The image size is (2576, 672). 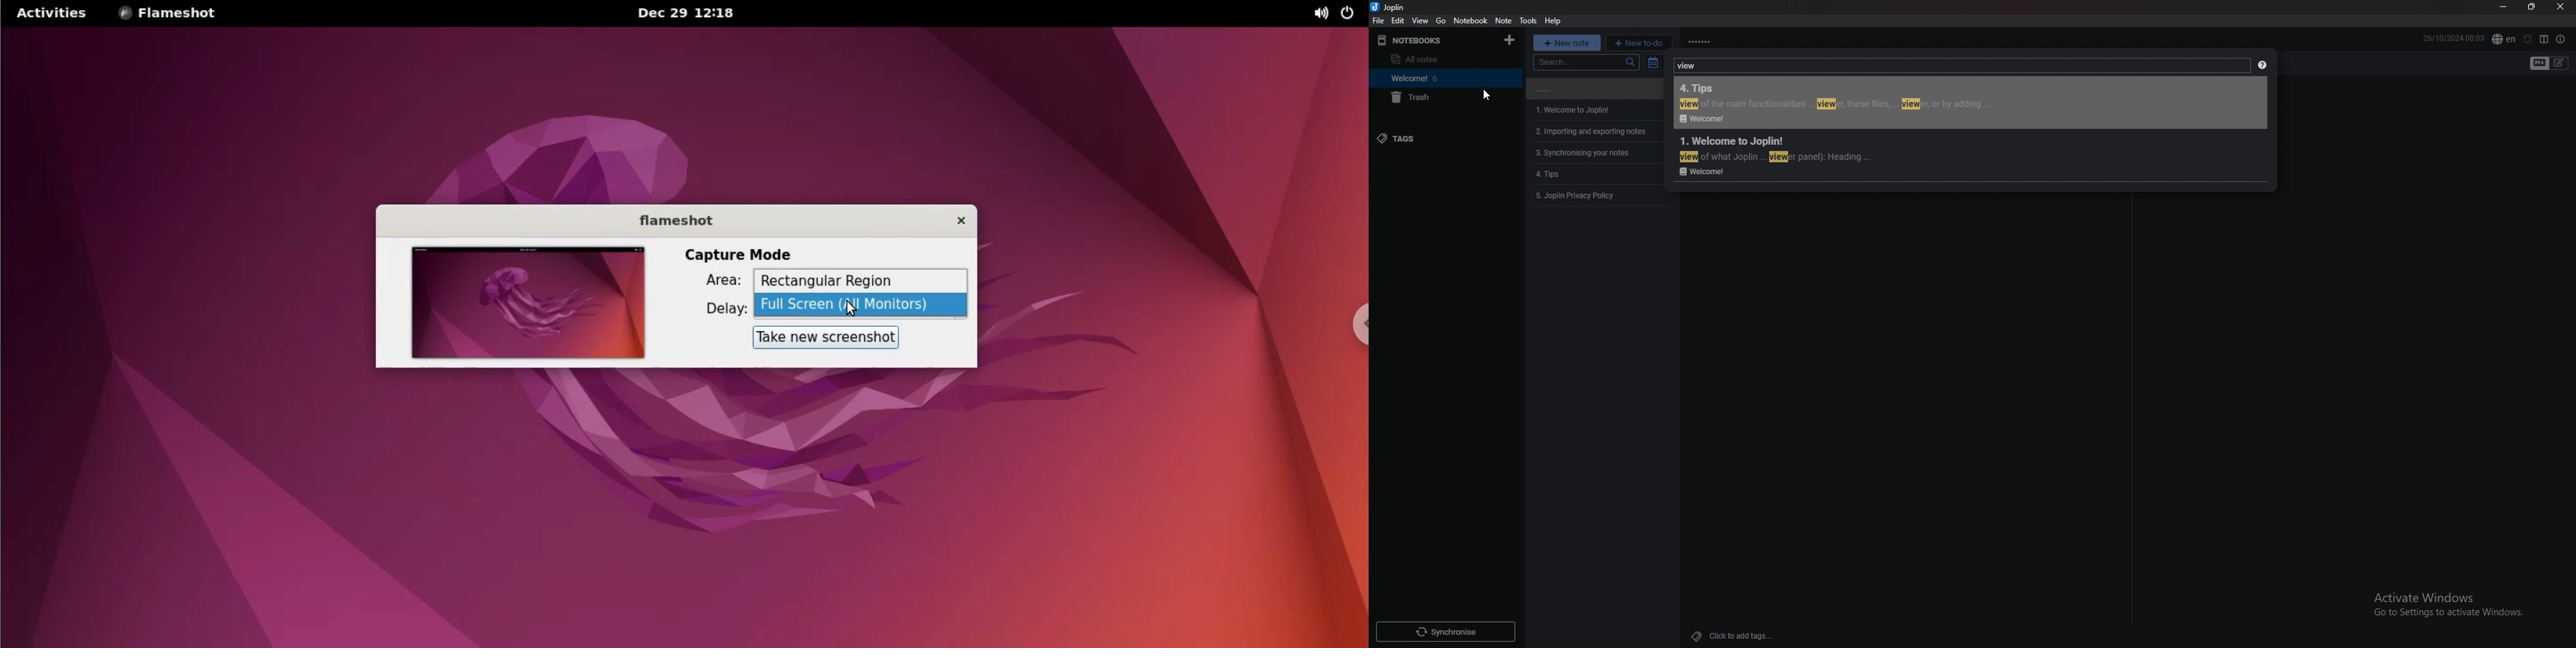 I want to click on toggle editors, so click(x=2541, y=64).